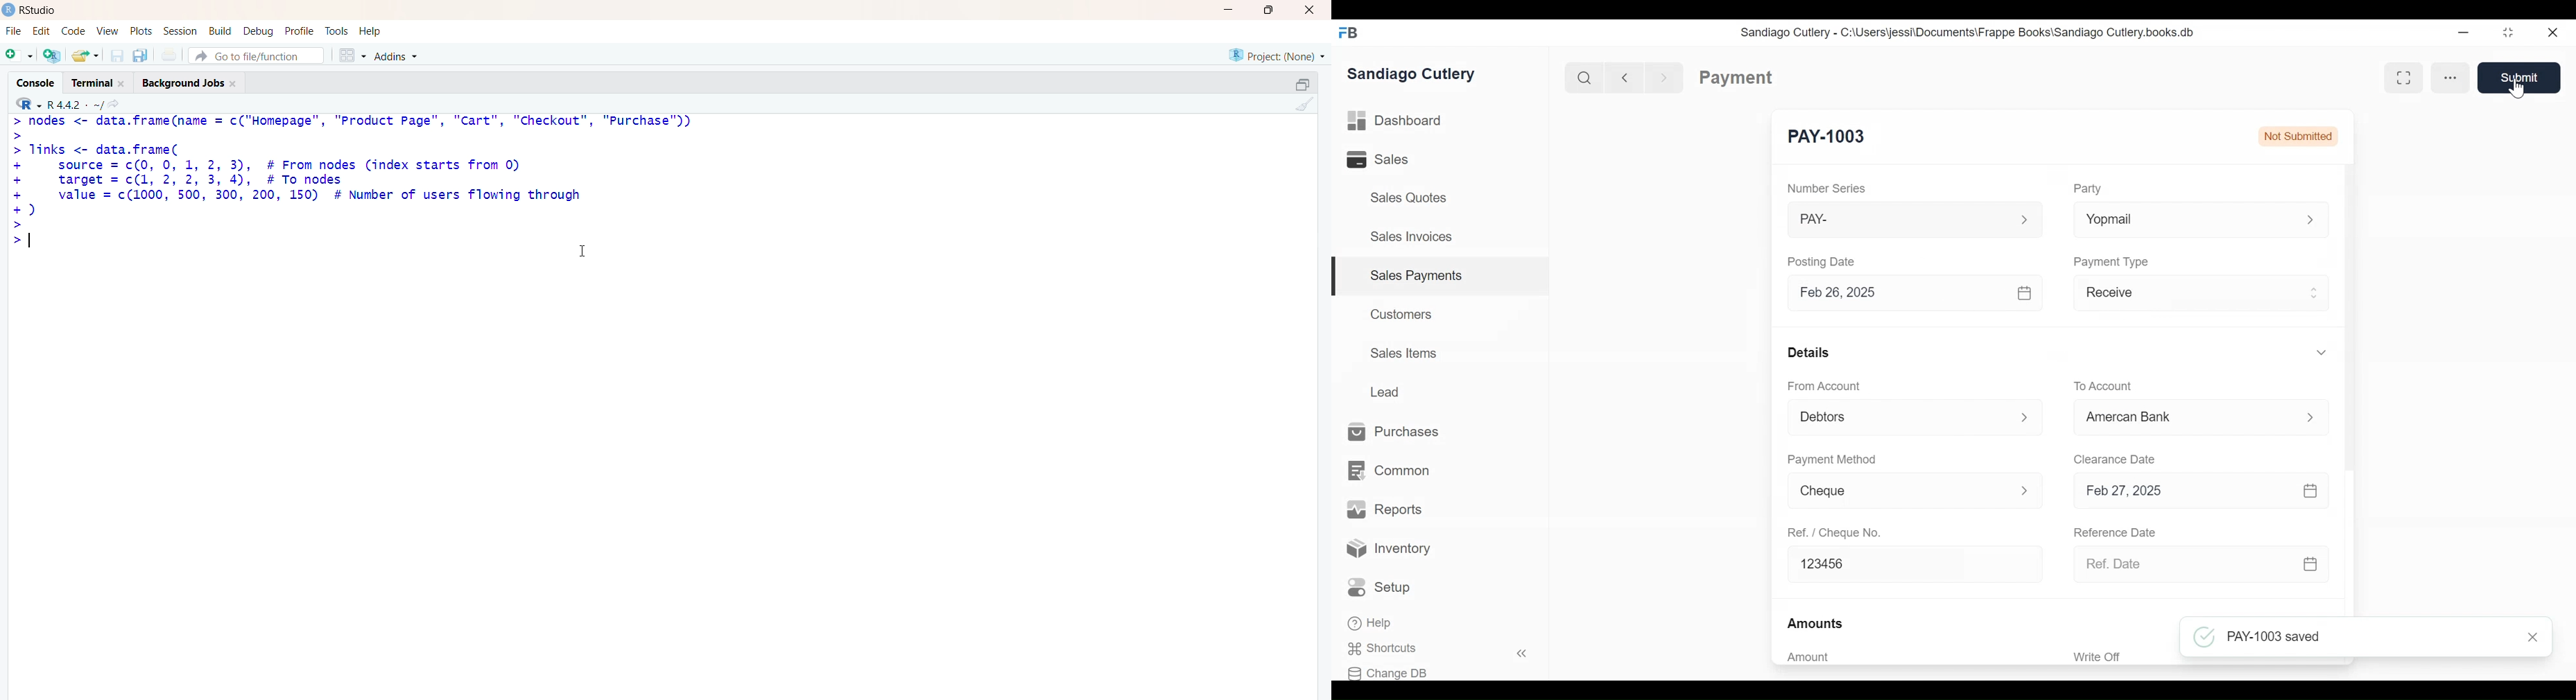  I want to click on Posting Date, so click(1823, 261).